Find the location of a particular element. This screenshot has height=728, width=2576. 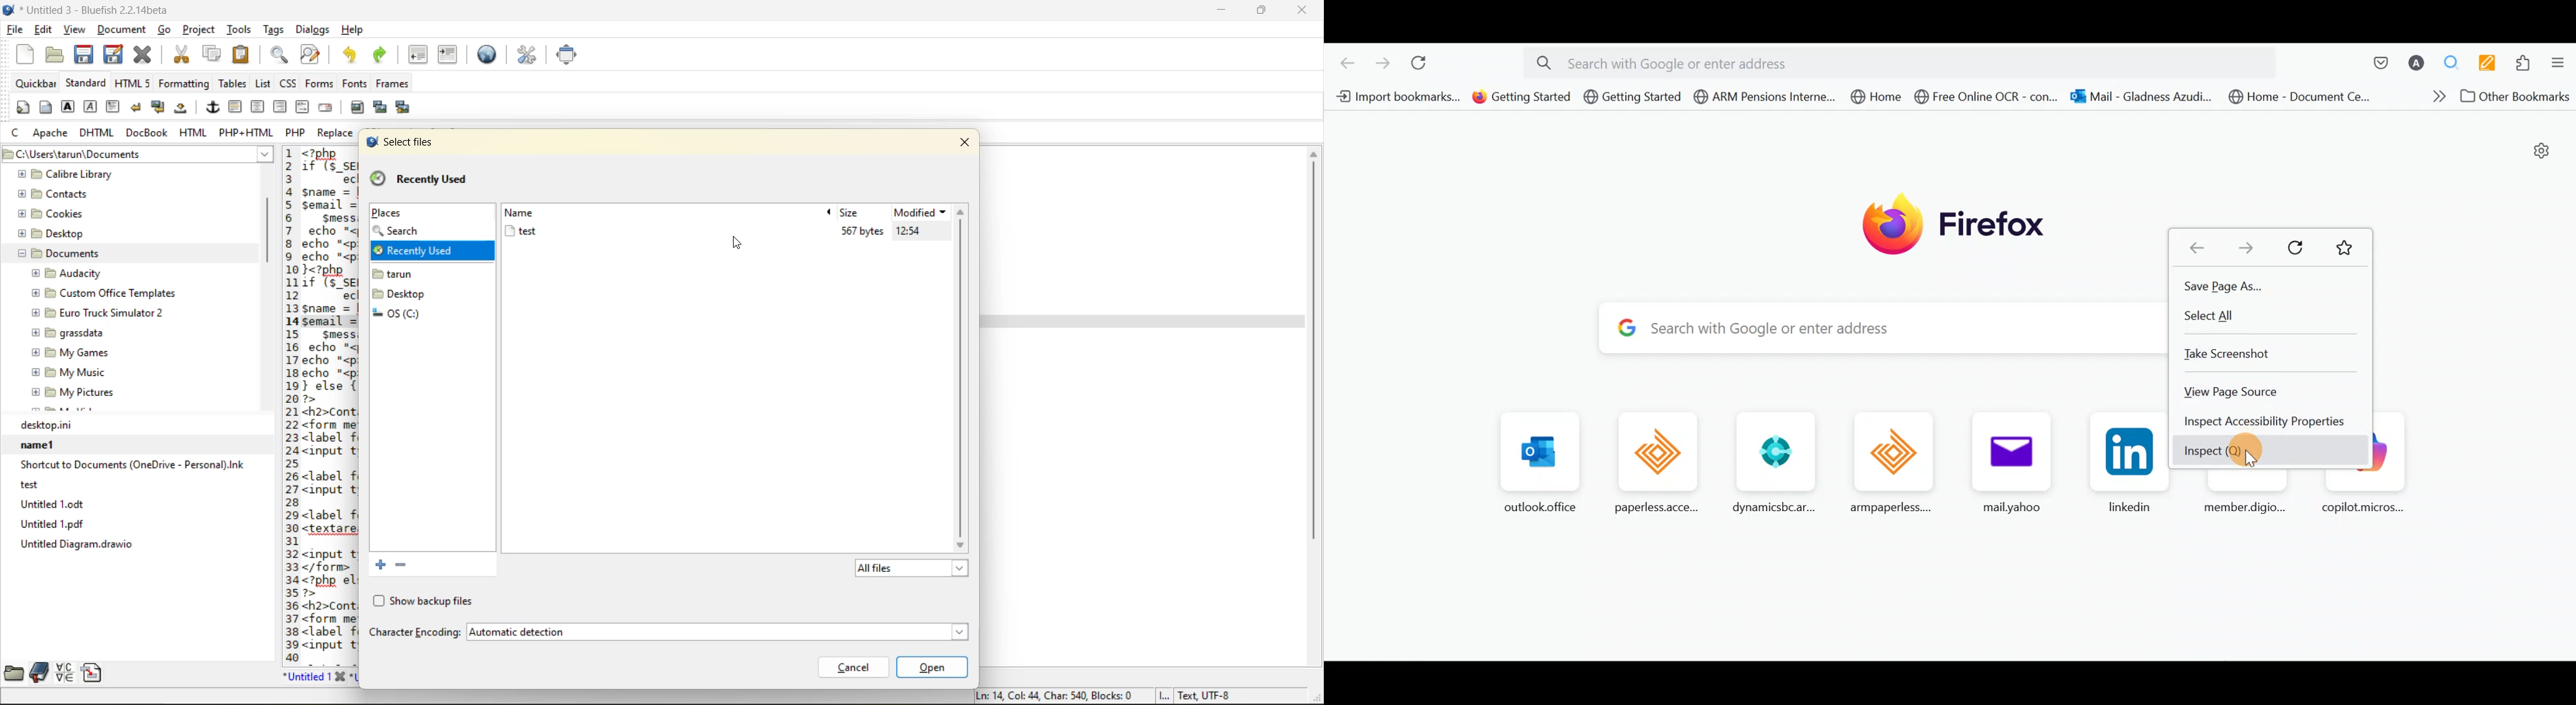

charmap is located at coordinates (67, 673).